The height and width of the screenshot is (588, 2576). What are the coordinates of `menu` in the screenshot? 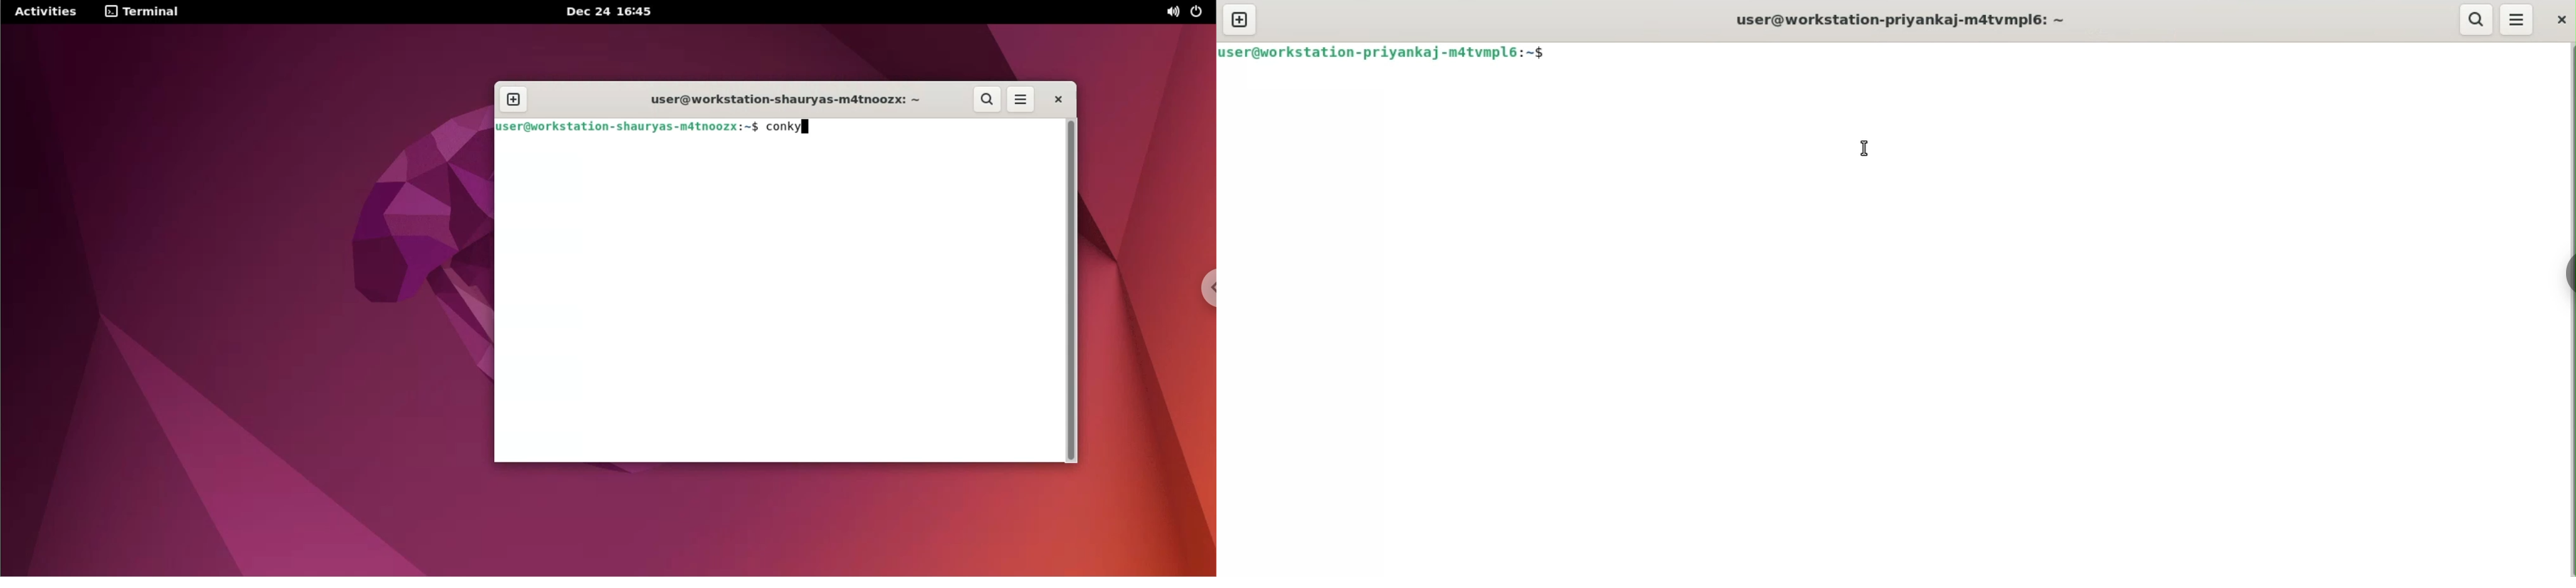 It's located at (2515, 21).